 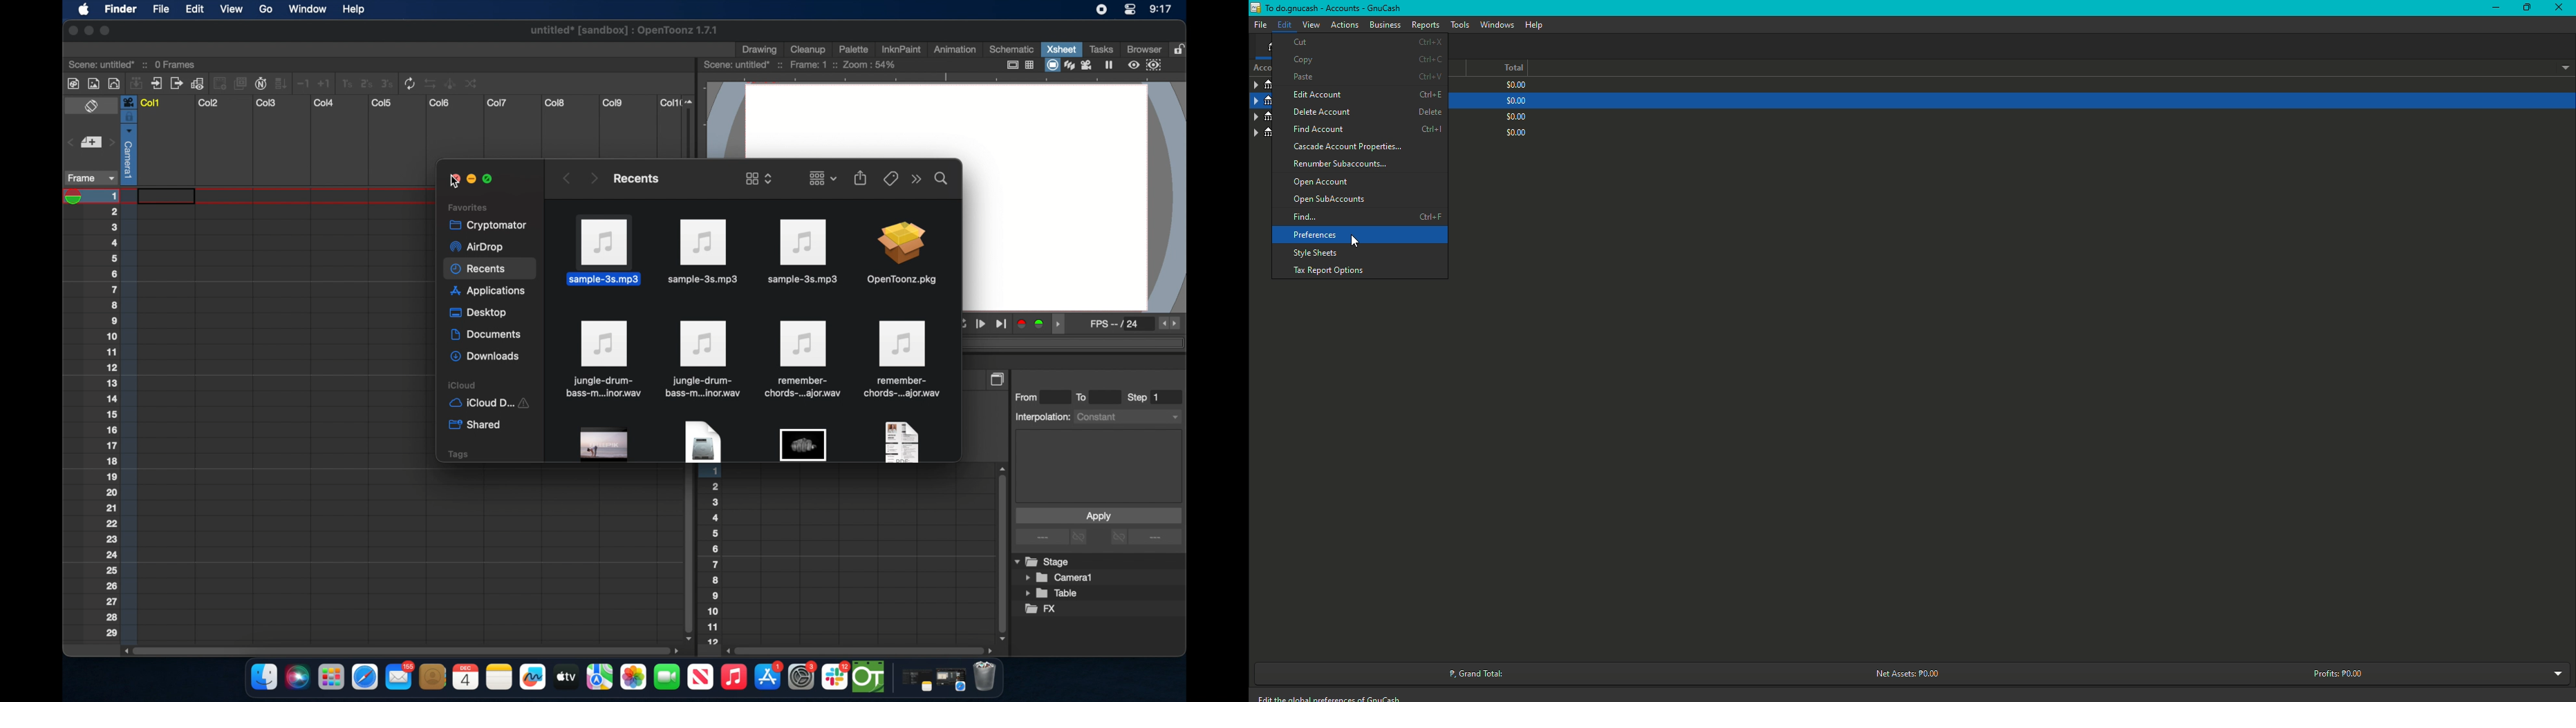 I want to click on contacts, so click(x=433, y=677).